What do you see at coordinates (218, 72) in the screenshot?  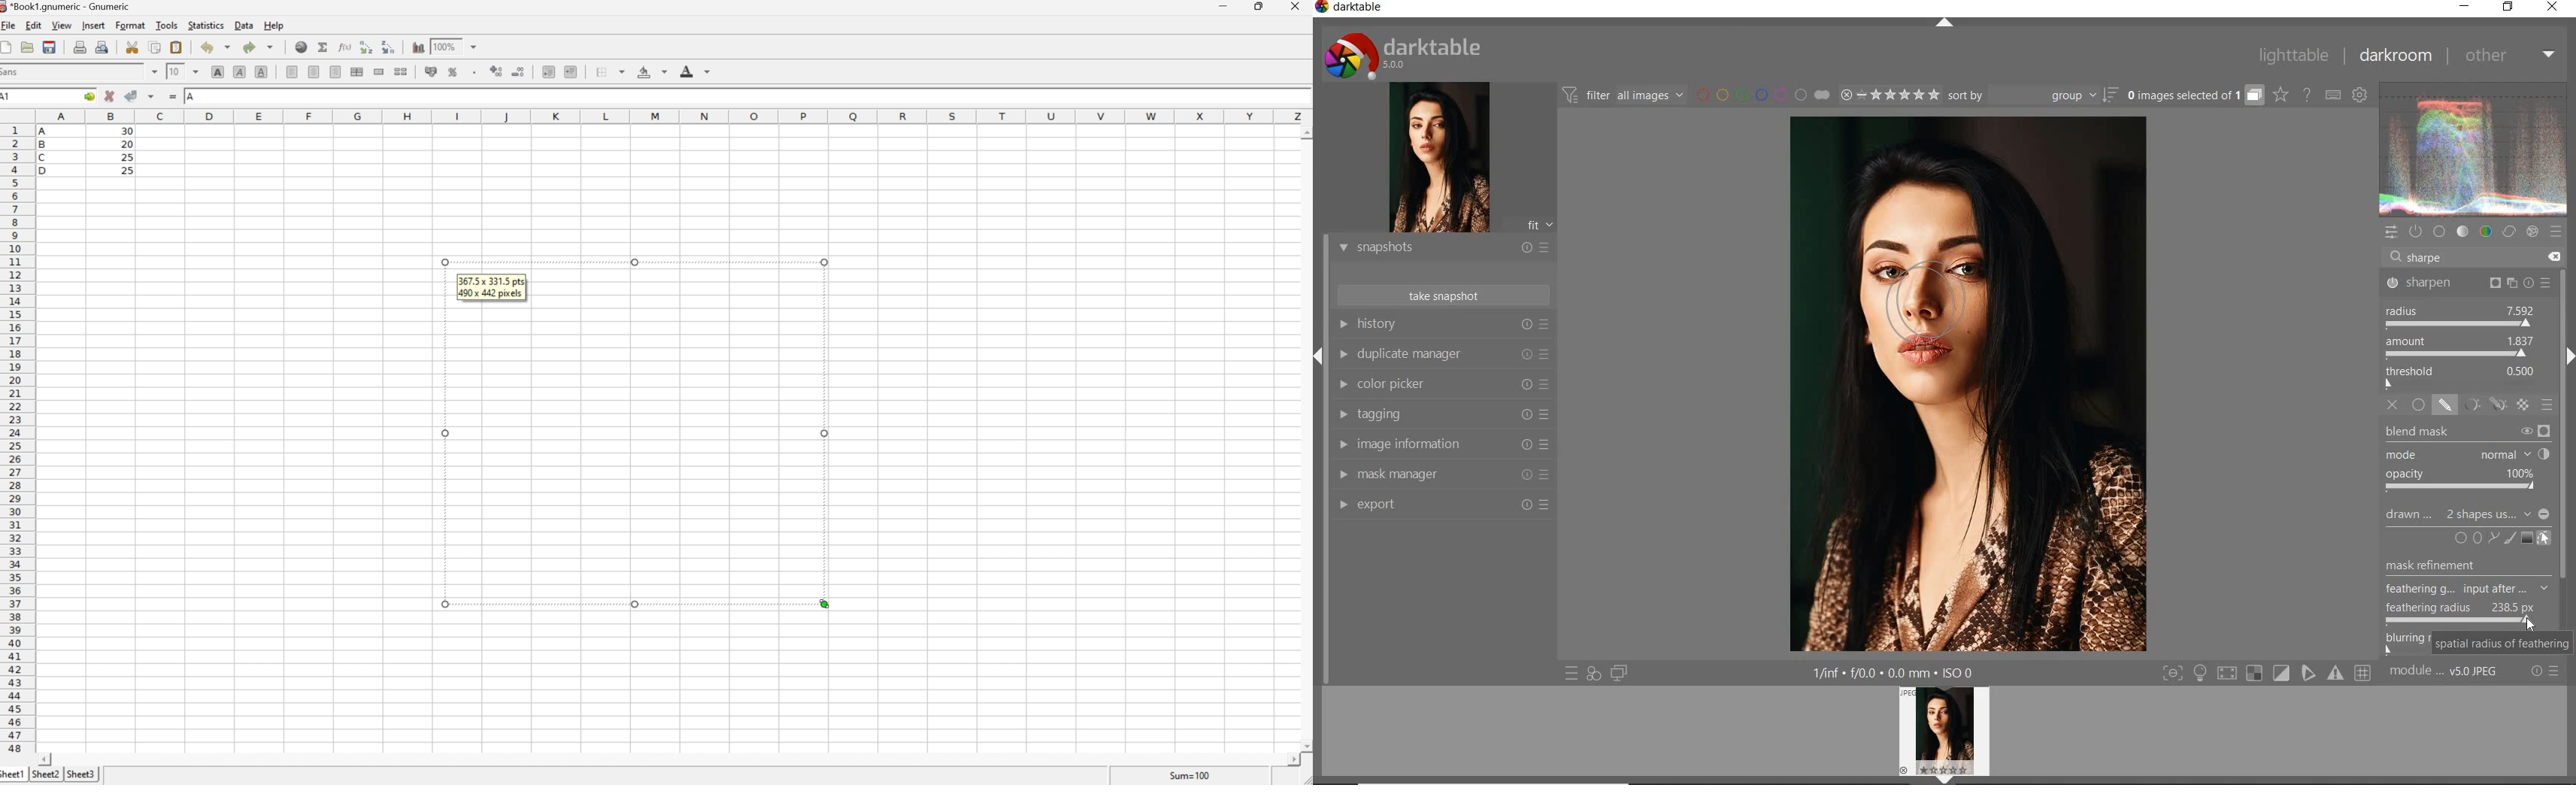 I see `Bold` at bounding box center [218, 72].